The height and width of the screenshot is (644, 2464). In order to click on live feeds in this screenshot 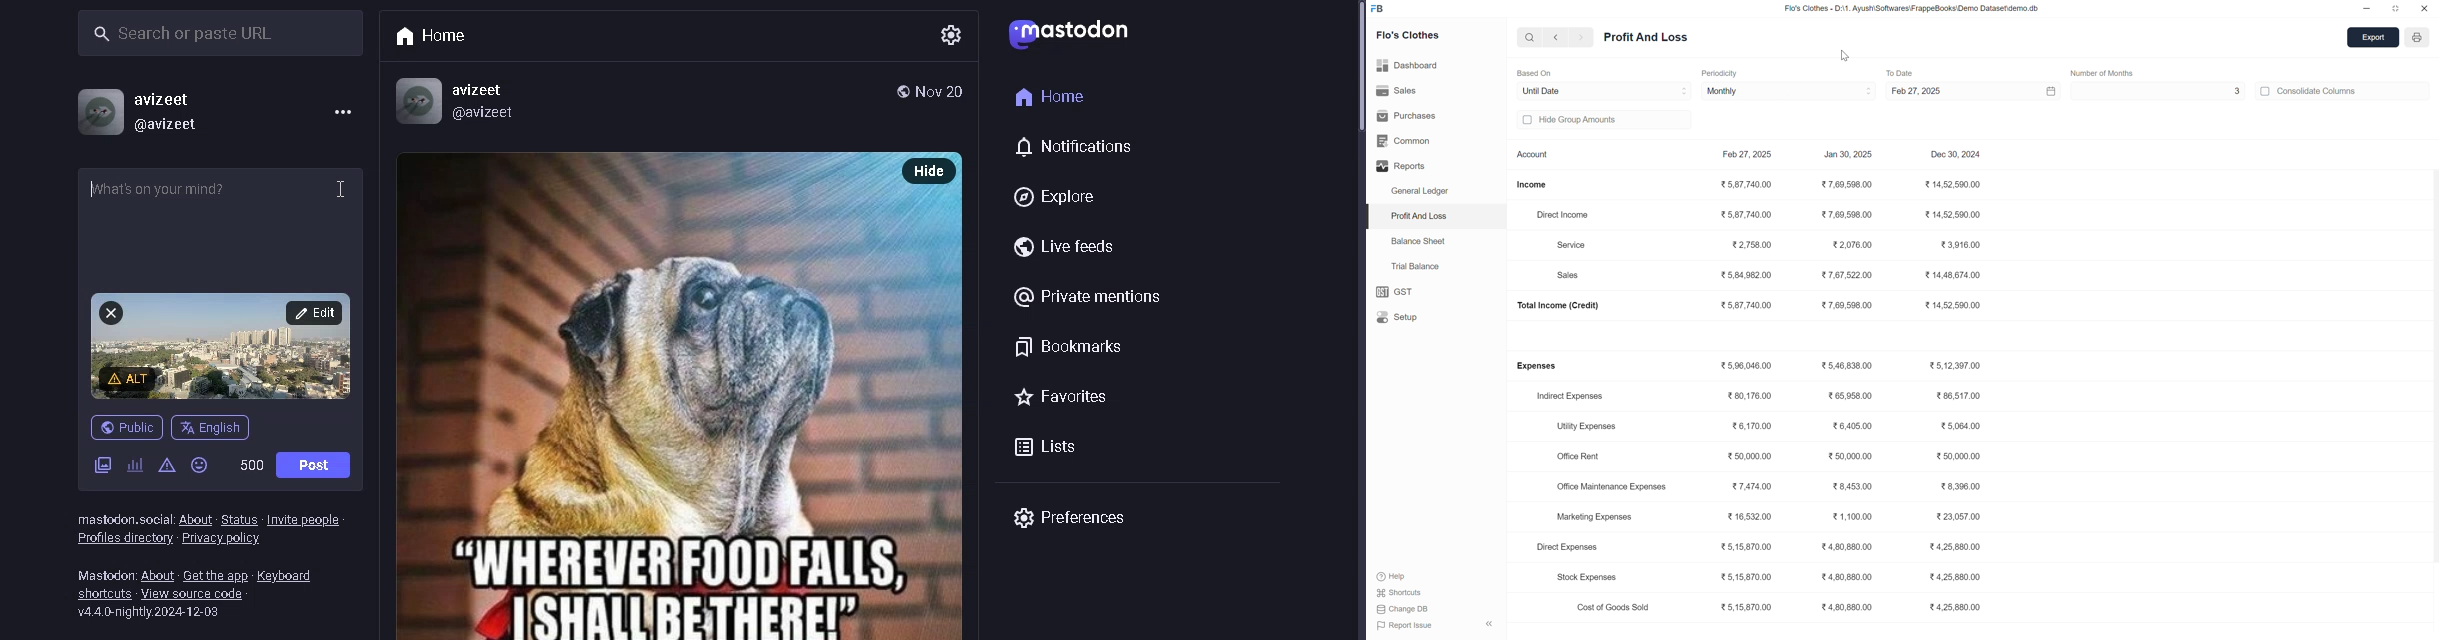, I will do `click(1066, 245)`.